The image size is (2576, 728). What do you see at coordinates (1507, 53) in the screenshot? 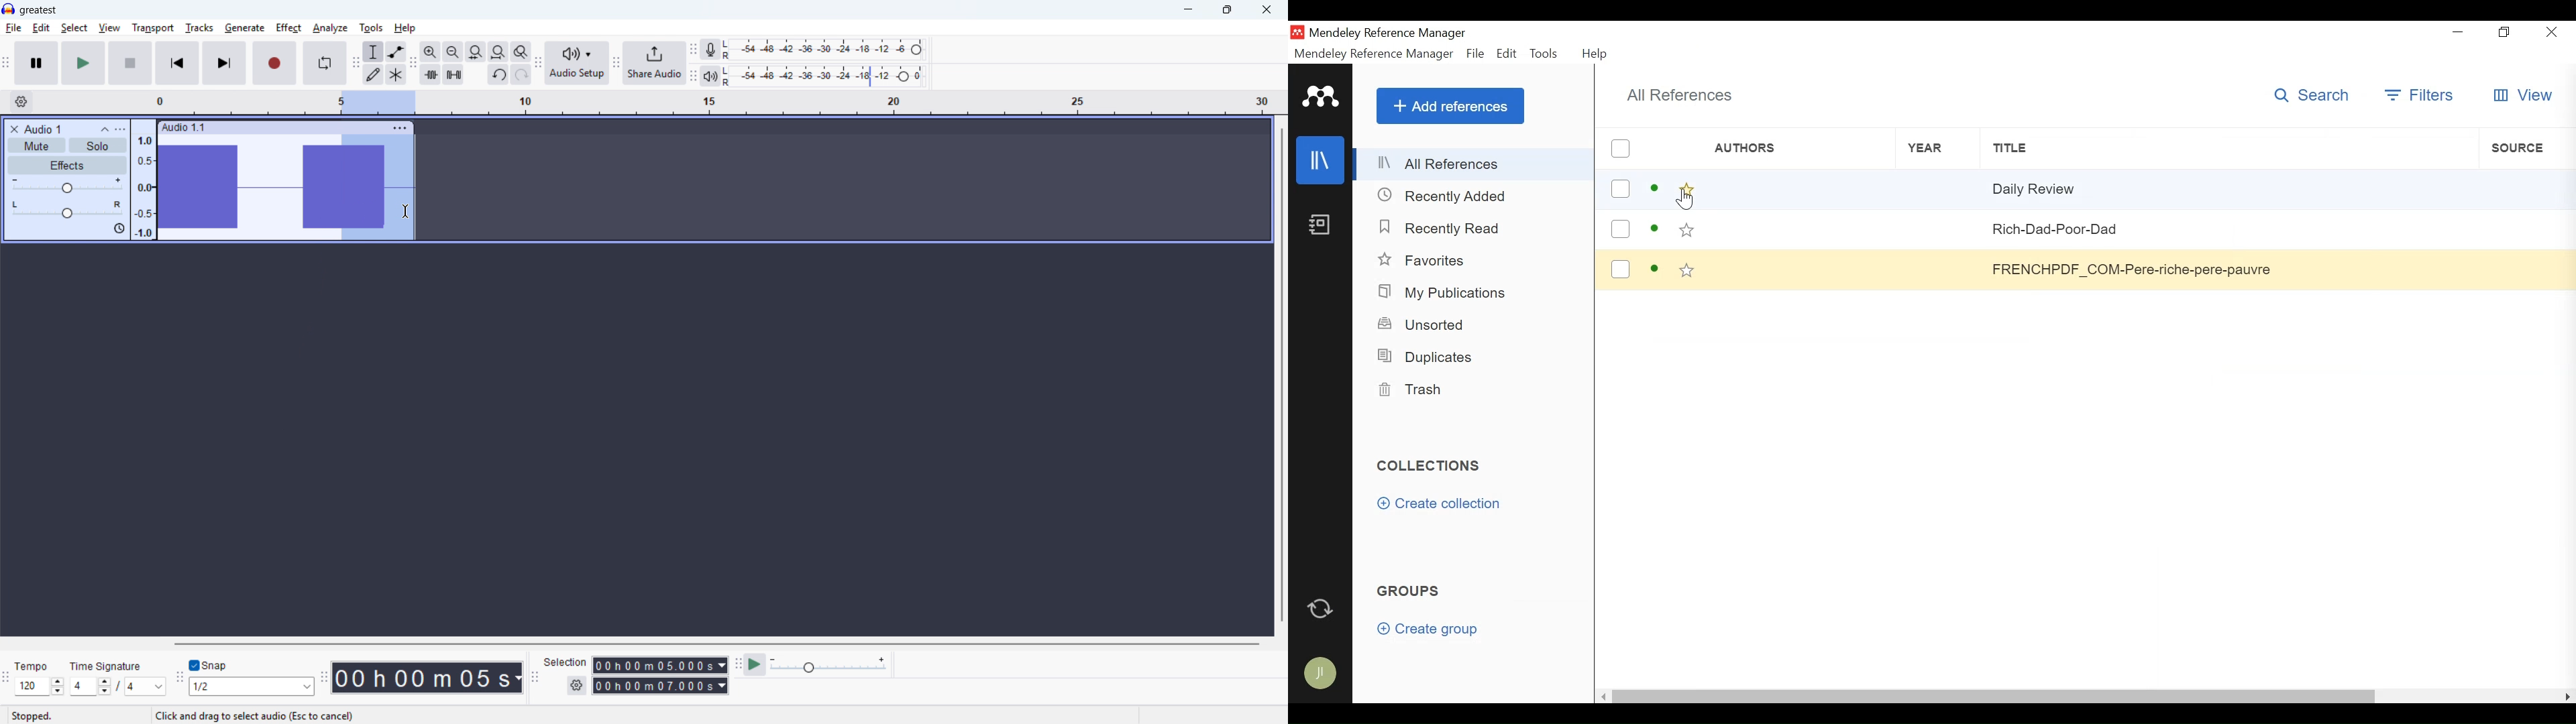
I see `Edit` at bounding box center [1507, 53].